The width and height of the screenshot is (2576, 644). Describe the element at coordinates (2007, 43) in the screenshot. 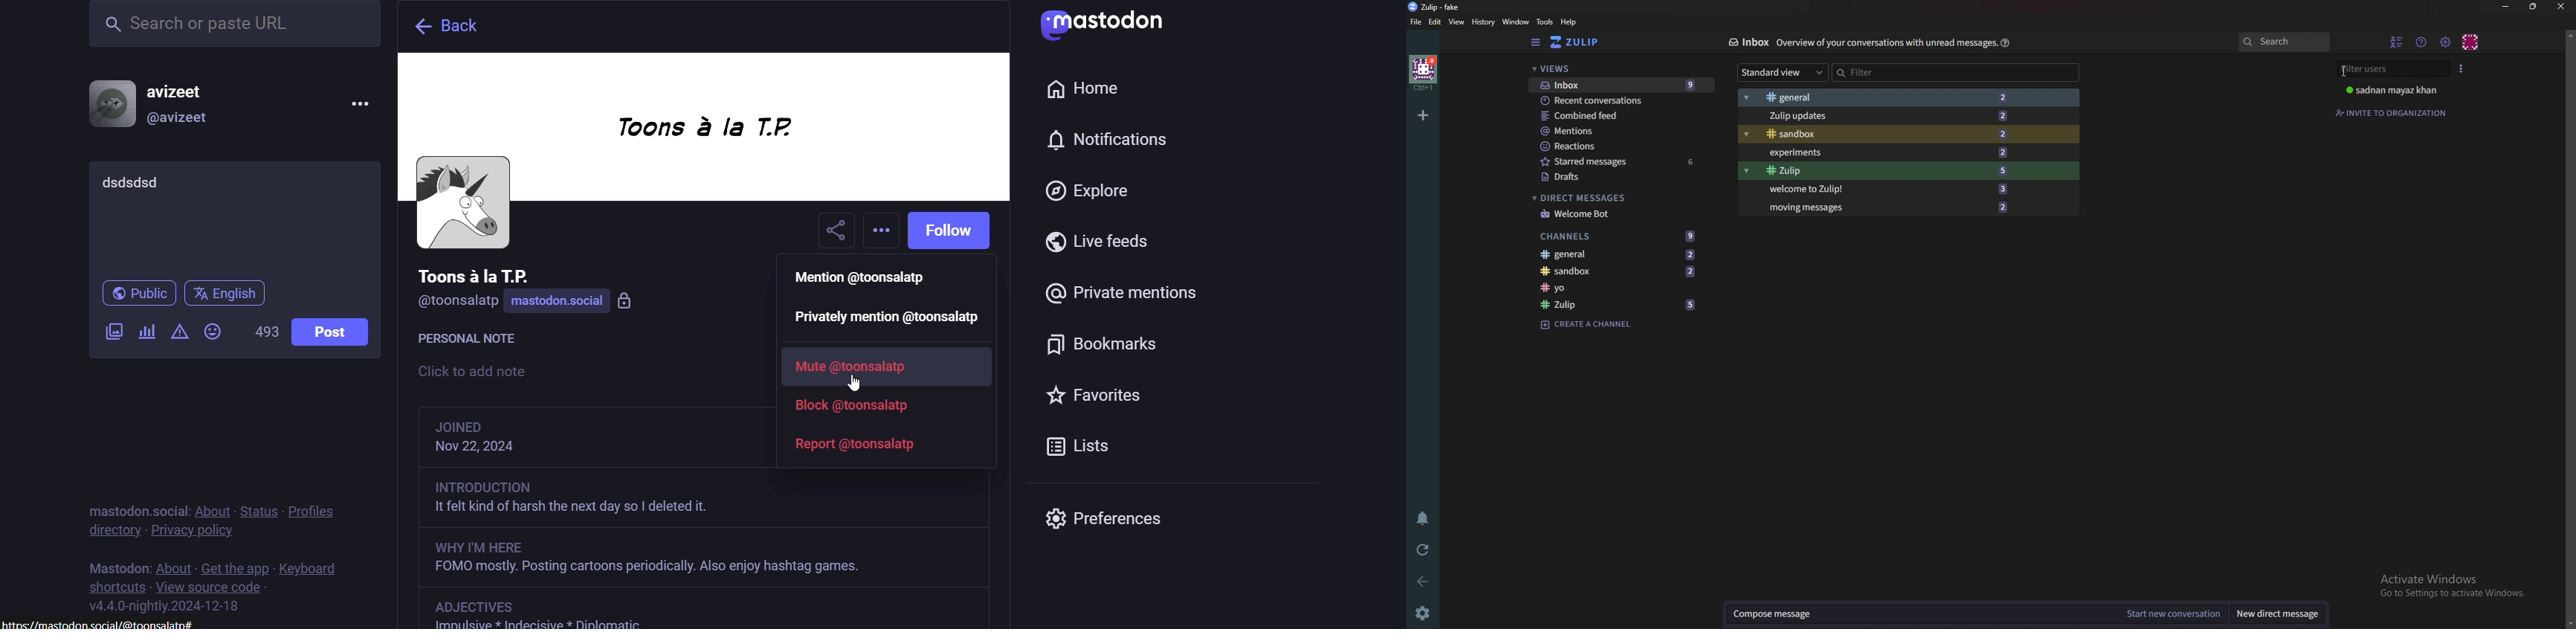

I see `help` at that location.